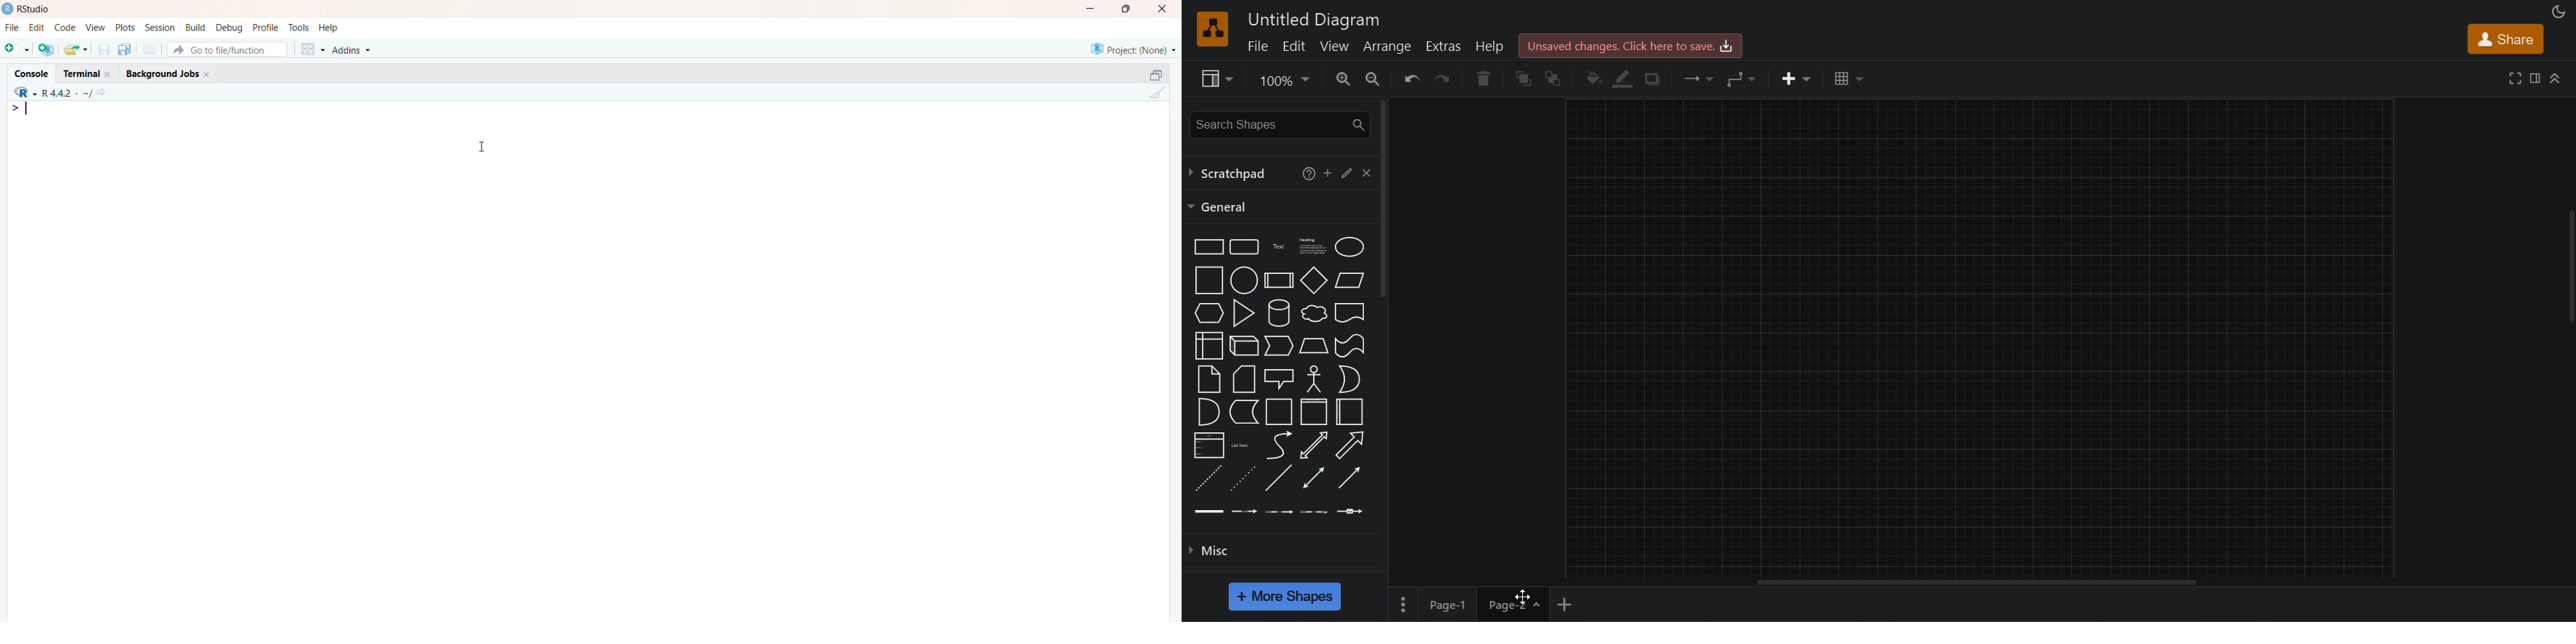 The image size is (2576, 644). What do you see at coordinates (1277, 314) in the screenshot?
I see `cylinder` at bounding box center [1277, 314].